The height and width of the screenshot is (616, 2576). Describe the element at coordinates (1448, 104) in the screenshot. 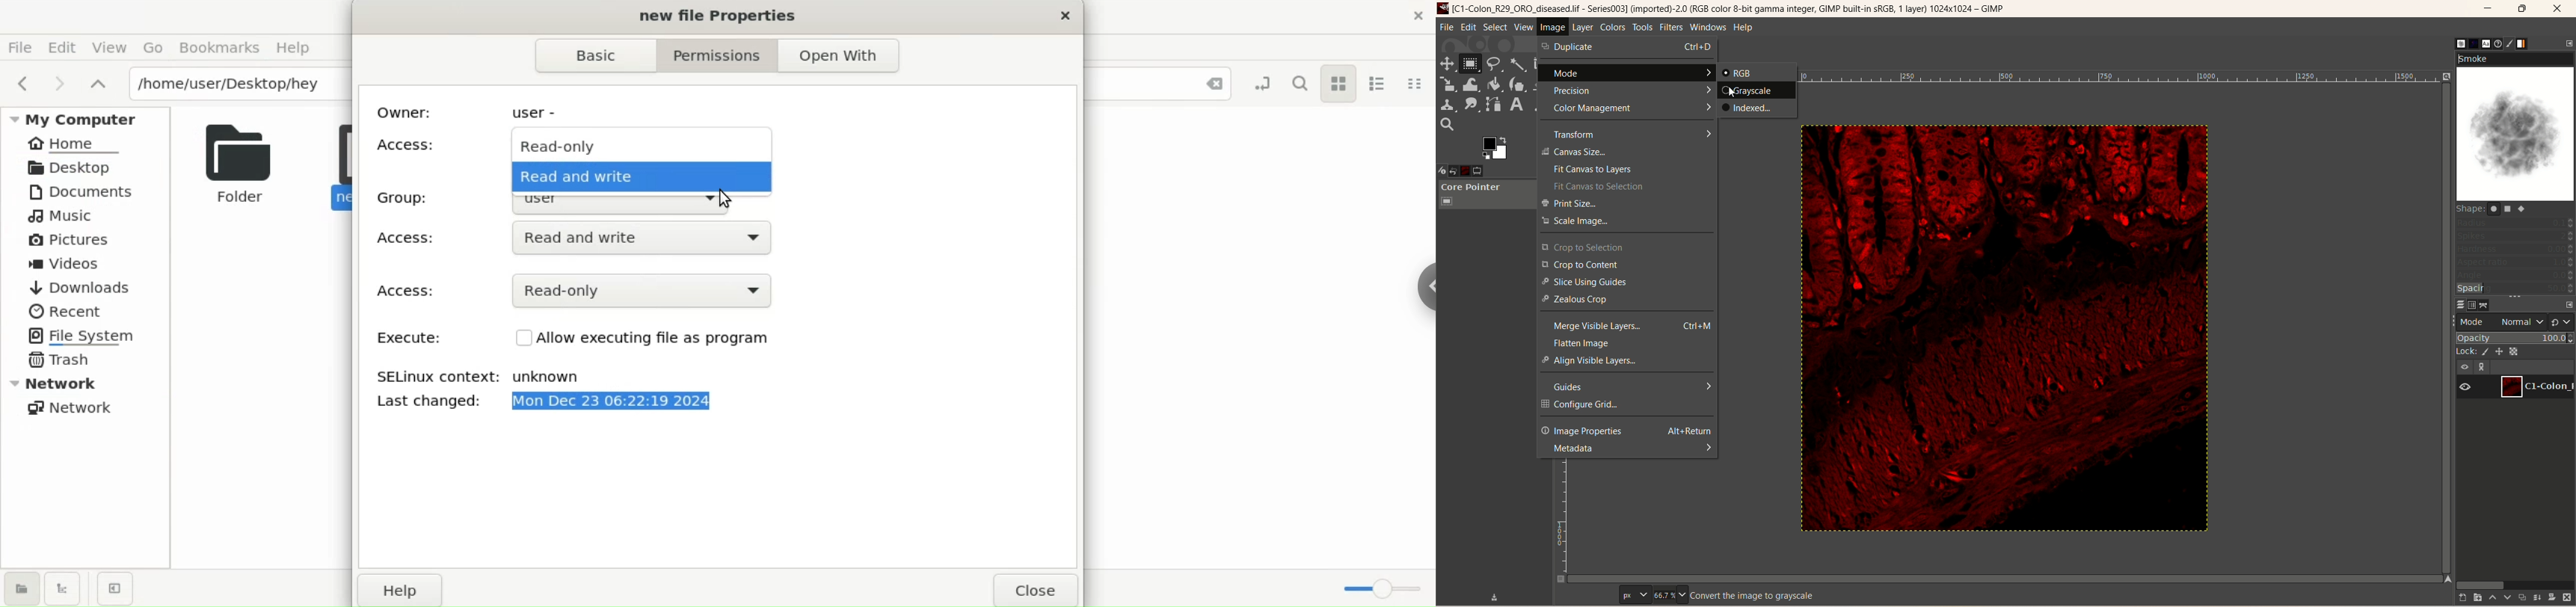

I see `clone tool` at that location.